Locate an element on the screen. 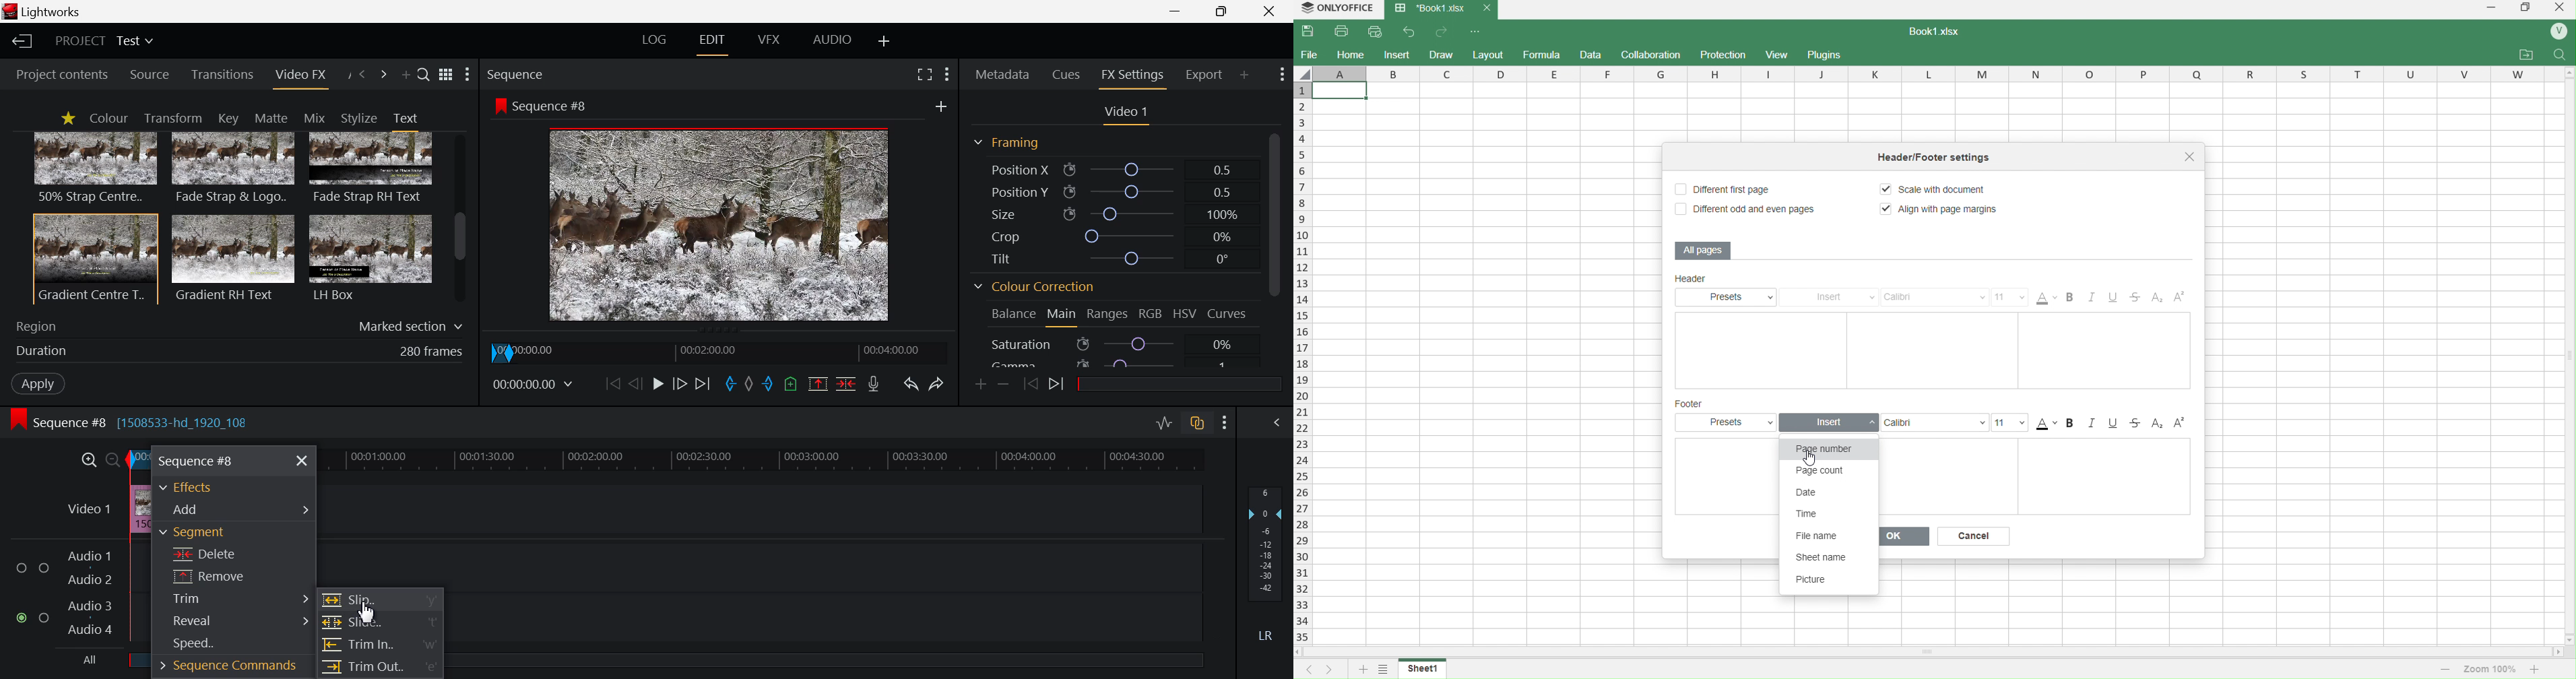 The image size is (2576, 700). Header is located at coordinates (1721, 280).